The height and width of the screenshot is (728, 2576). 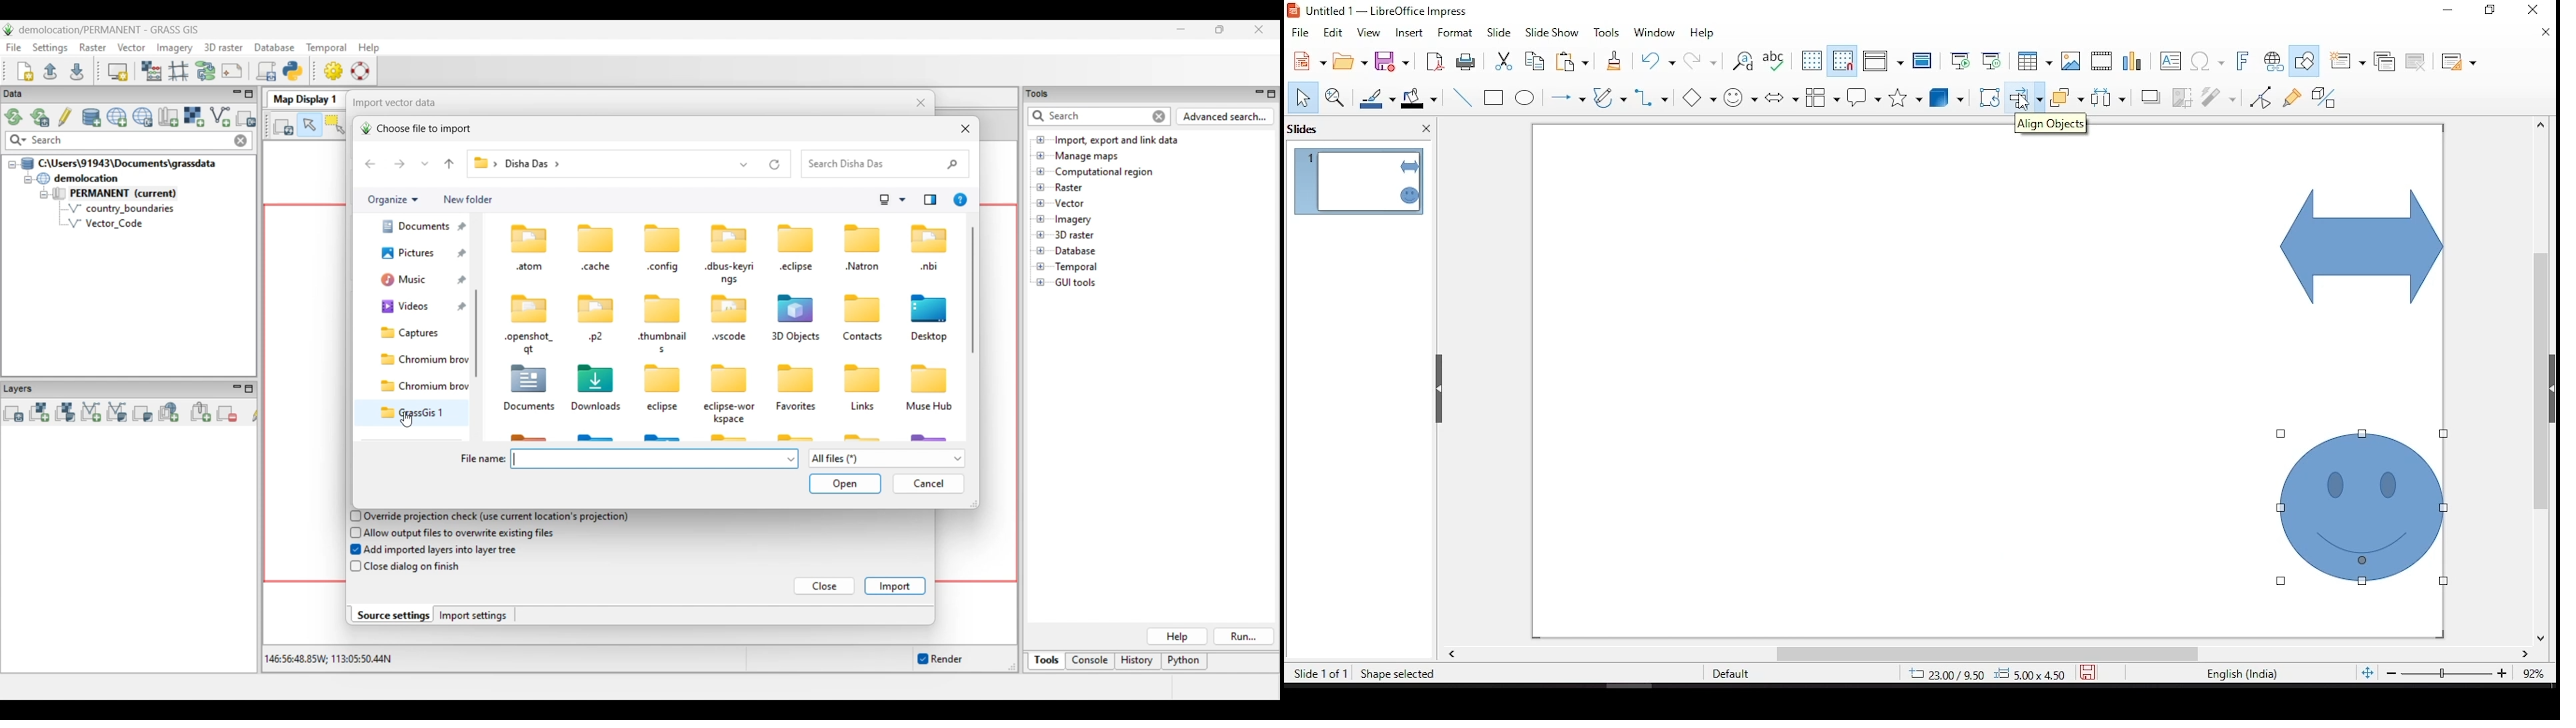 I want to click on scroll bar, so click(x=2547, y=381).